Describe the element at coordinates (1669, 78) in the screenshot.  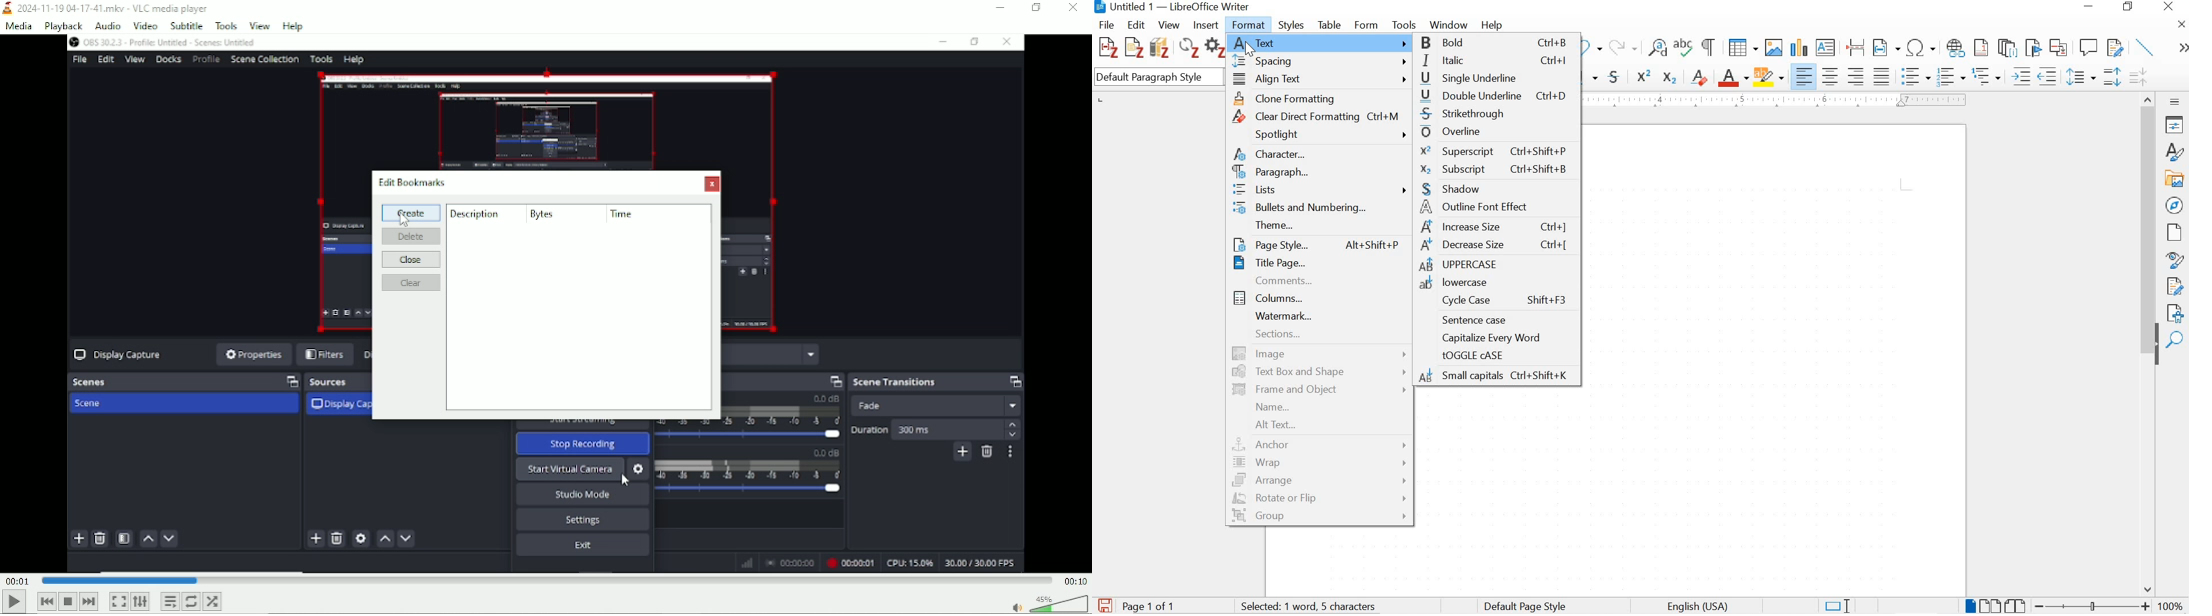
I see `subscript` at that location.